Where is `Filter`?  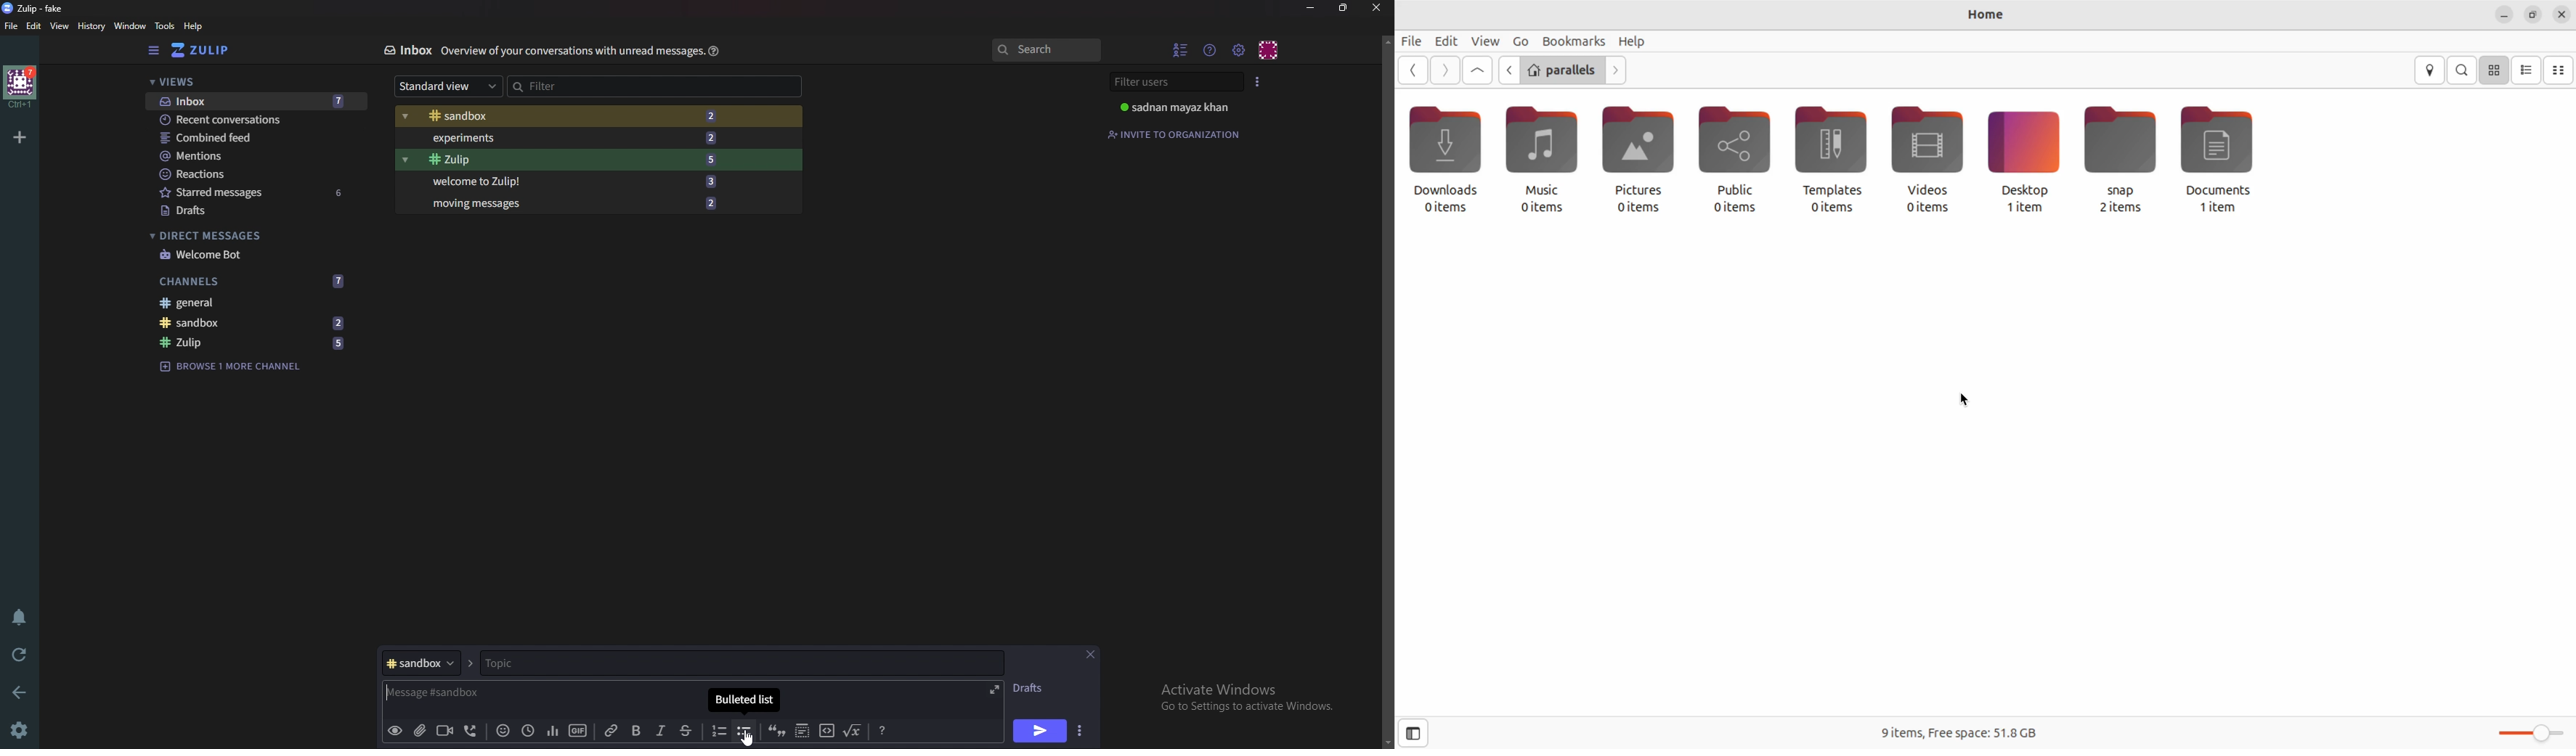
Filter is located at coordinates (569, 86).